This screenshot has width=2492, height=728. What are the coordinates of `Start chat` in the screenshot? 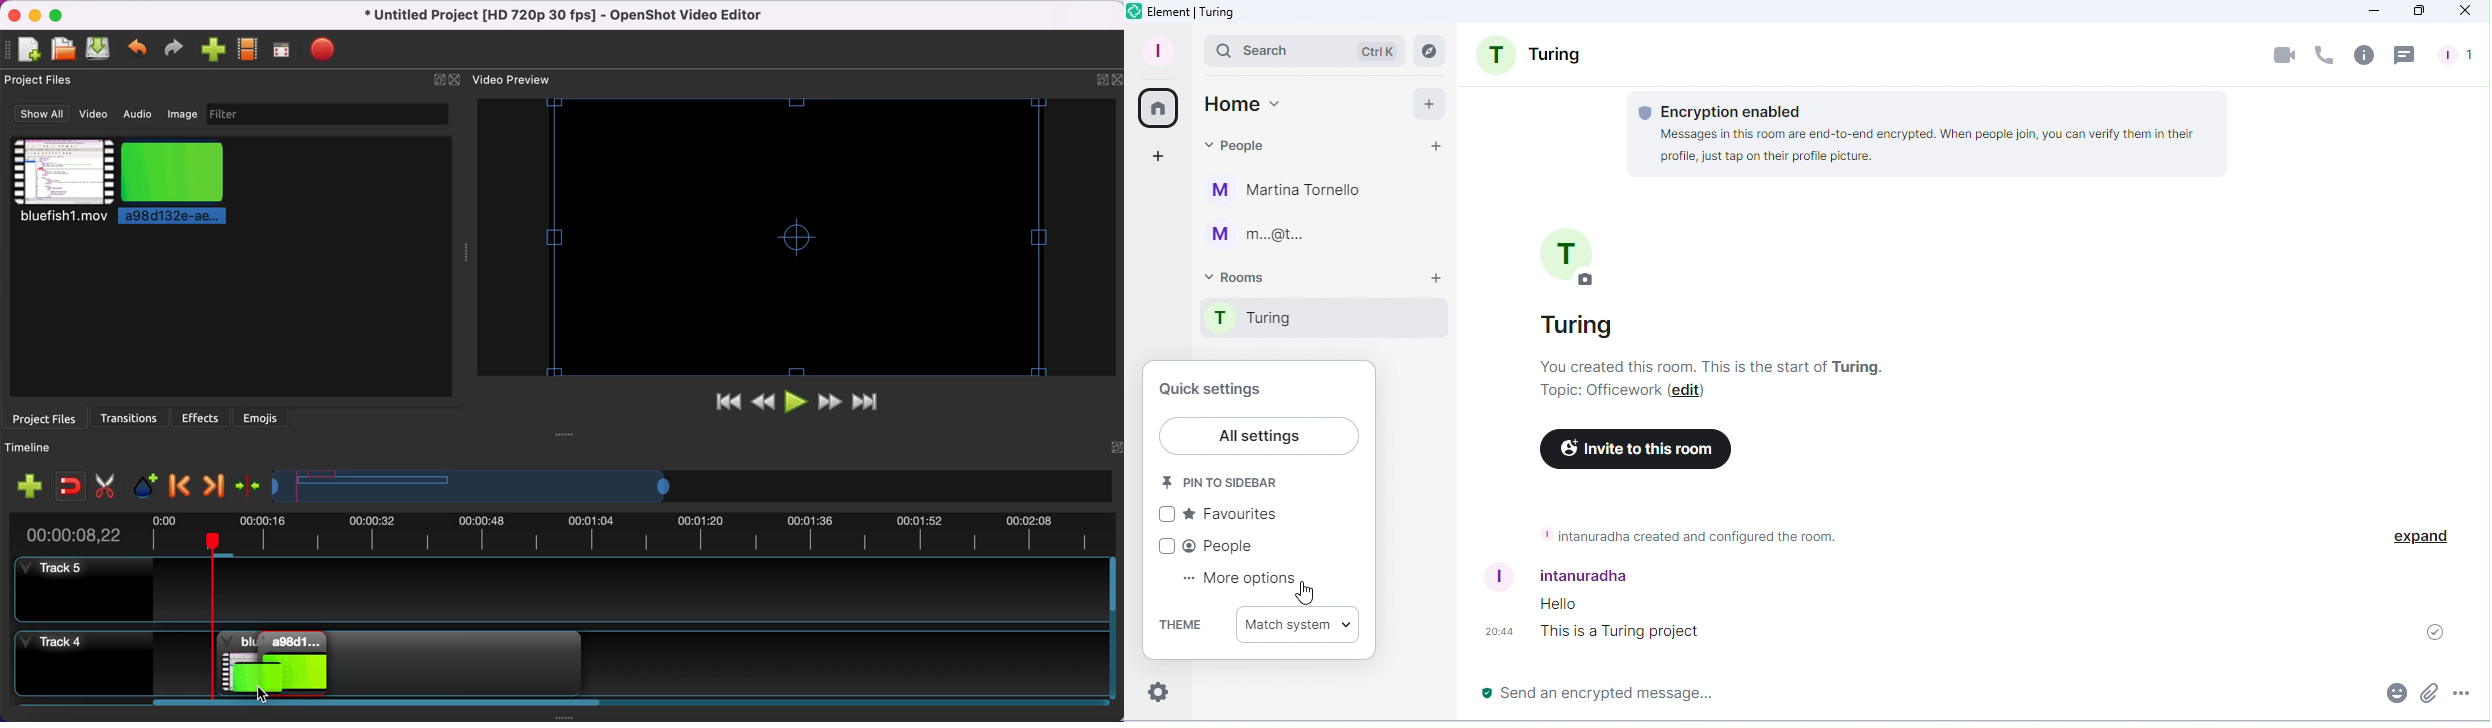 It's located at (1434, 144).